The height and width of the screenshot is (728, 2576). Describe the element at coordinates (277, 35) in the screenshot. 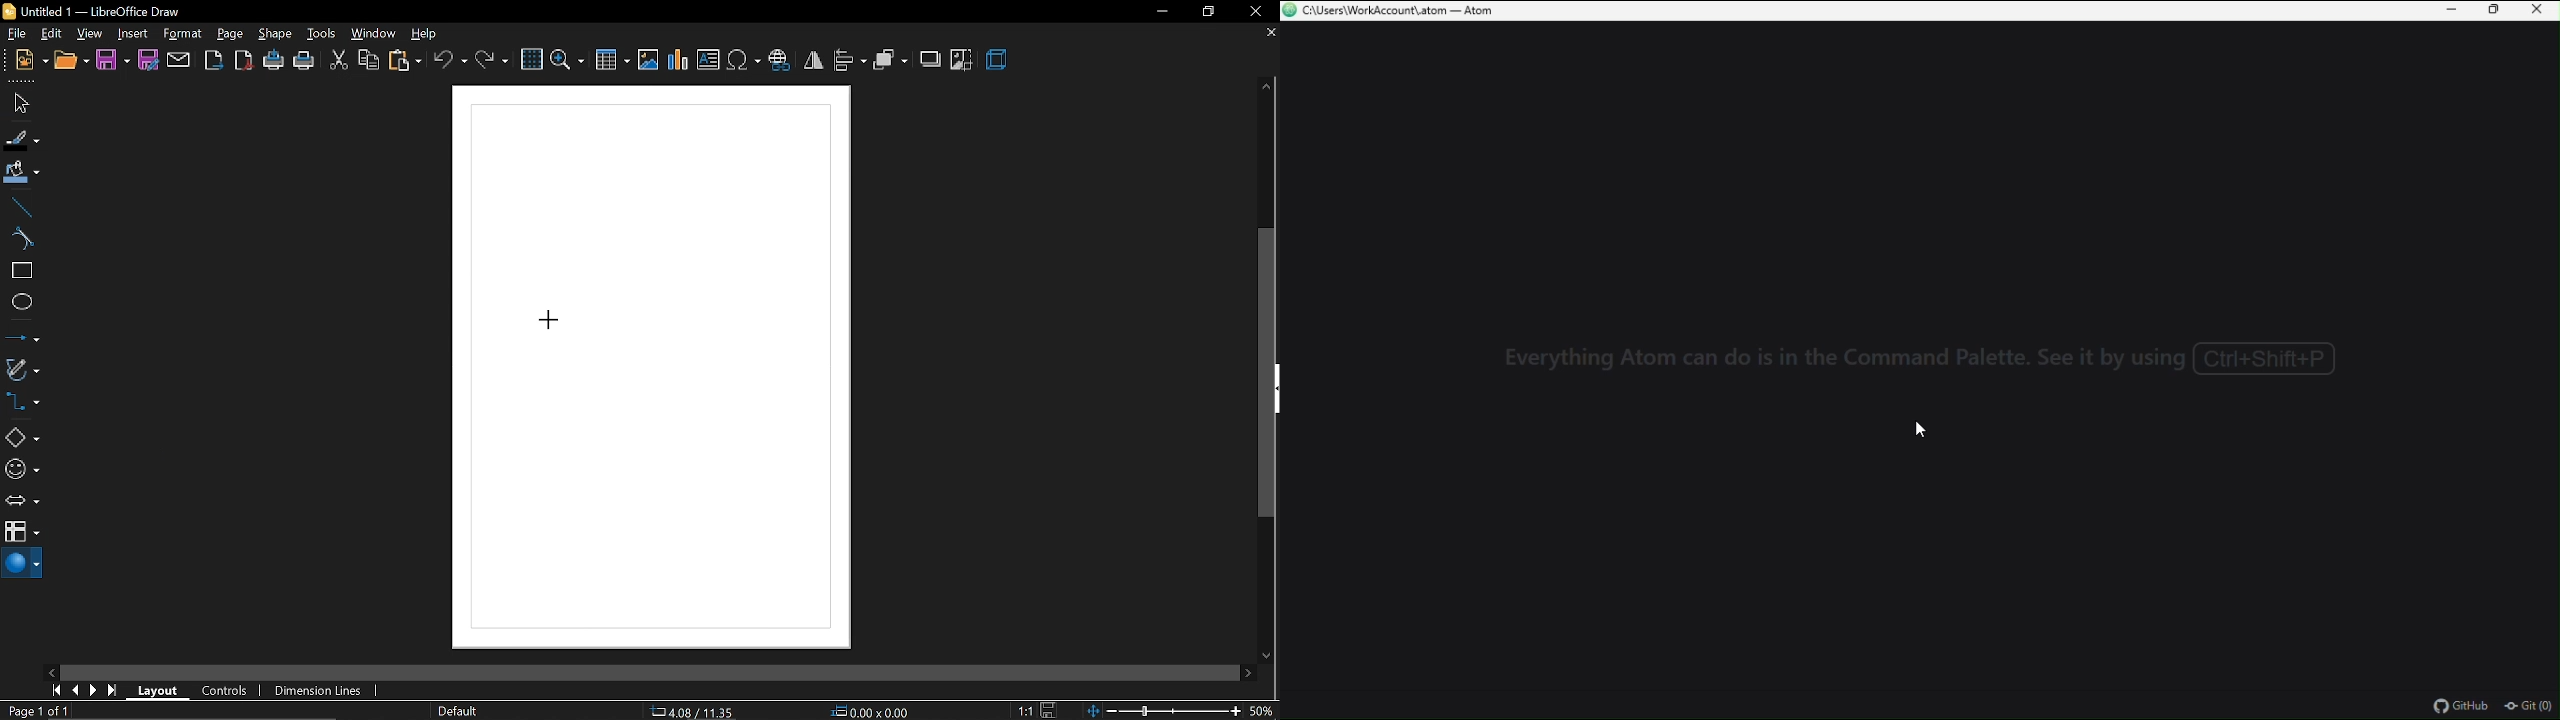

I see `shape` at that location.